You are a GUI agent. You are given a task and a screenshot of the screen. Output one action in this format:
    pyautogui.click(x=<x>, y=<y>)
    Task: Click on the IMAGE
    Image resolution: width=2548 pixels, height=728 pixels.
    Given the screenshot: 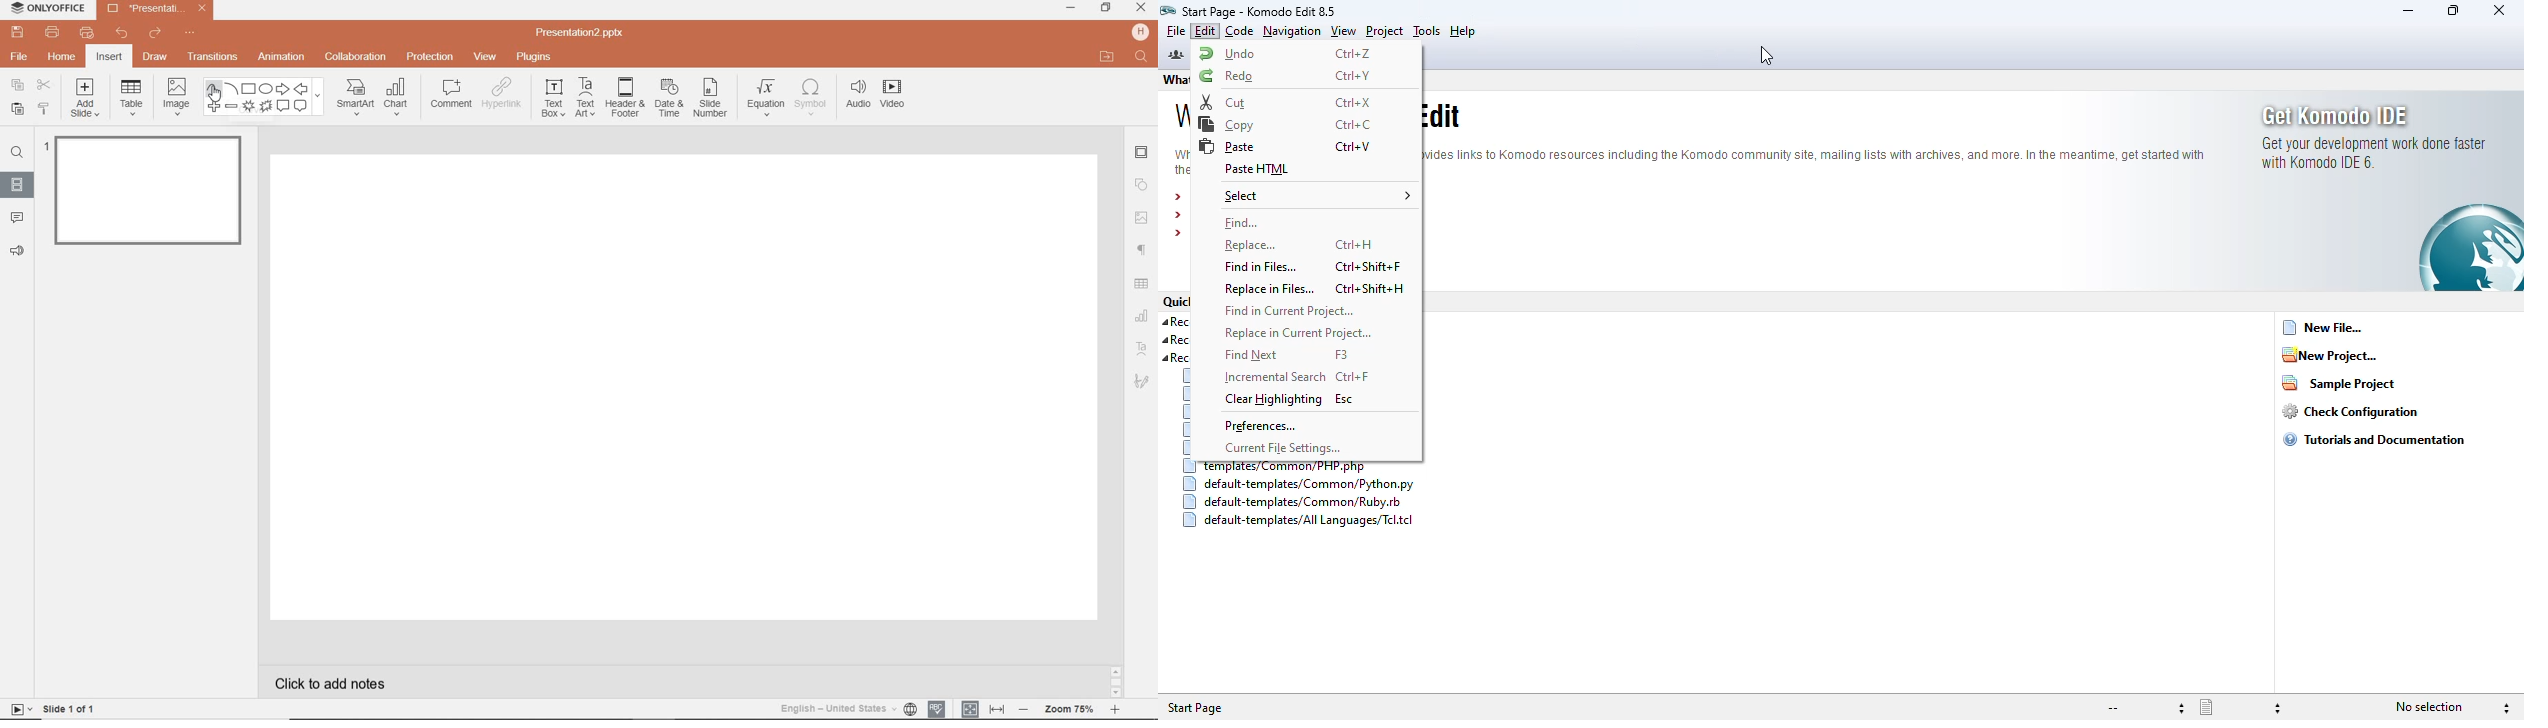 What is the action you would take?
    pyautogui.click(x=177, y=95)
    